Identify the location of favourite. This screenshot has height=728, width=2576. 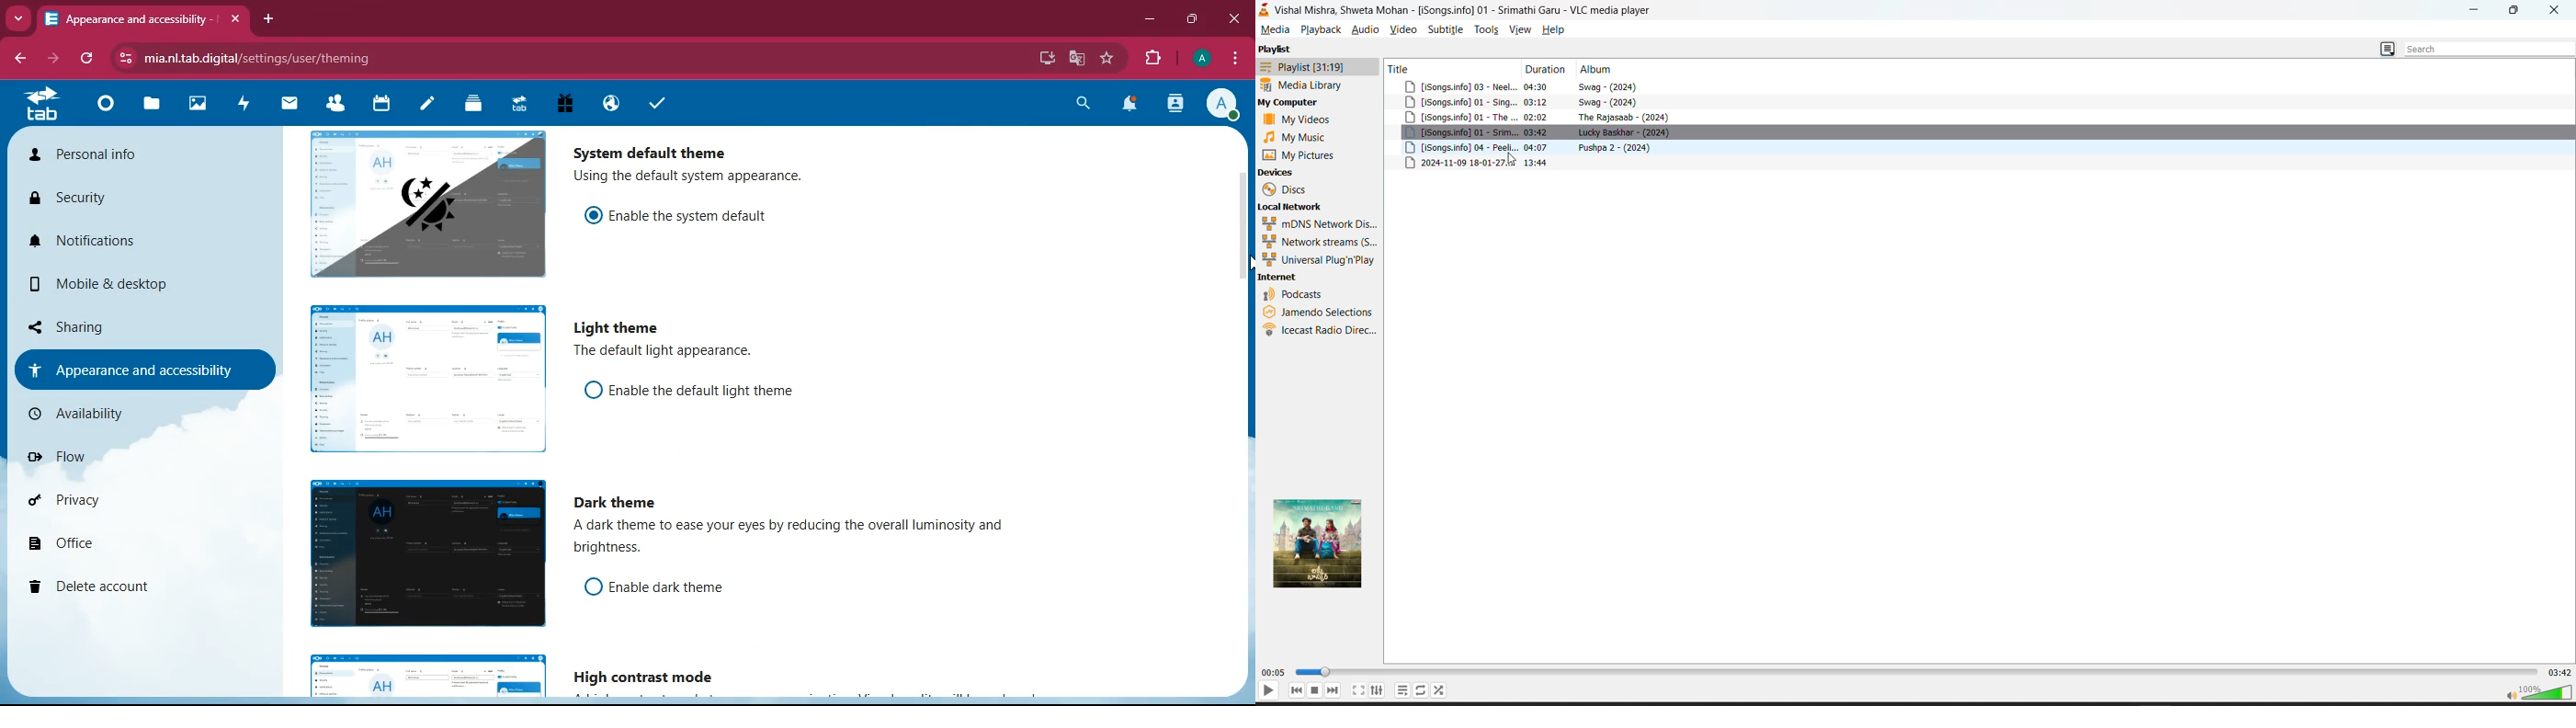
(1109, 59).